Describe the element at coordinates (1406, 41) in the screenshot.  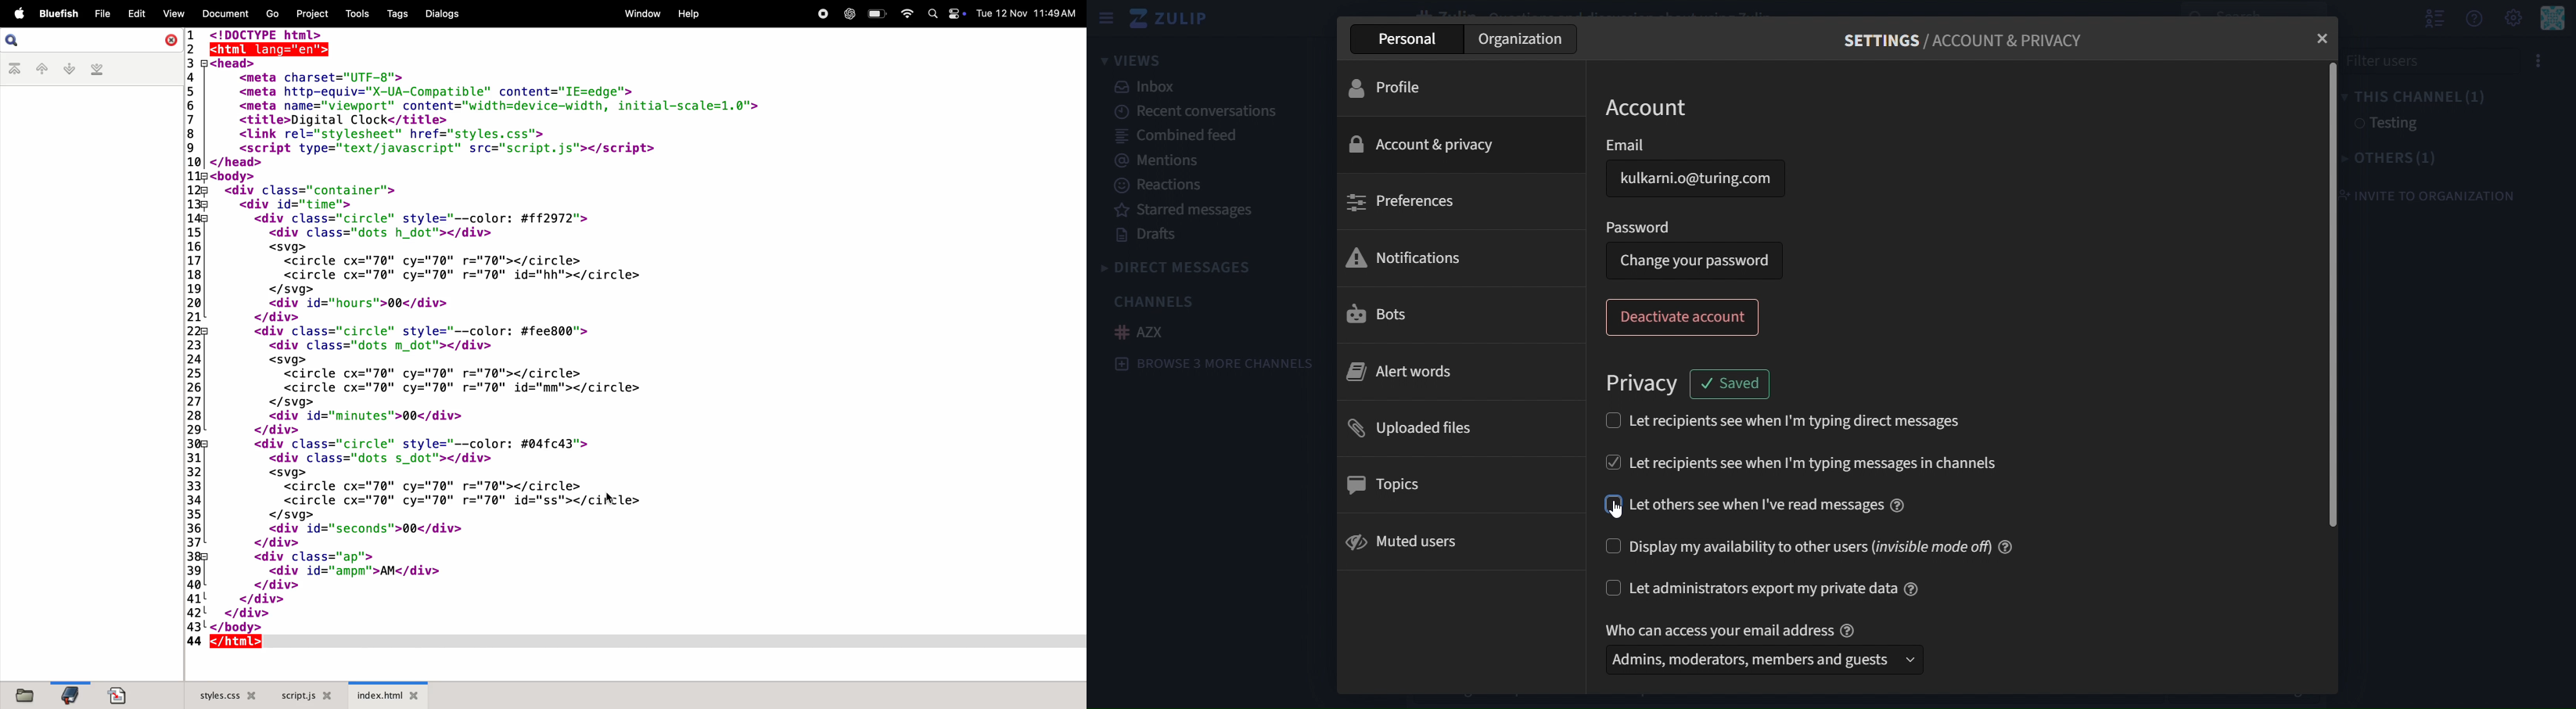
I see `personal` at that location.